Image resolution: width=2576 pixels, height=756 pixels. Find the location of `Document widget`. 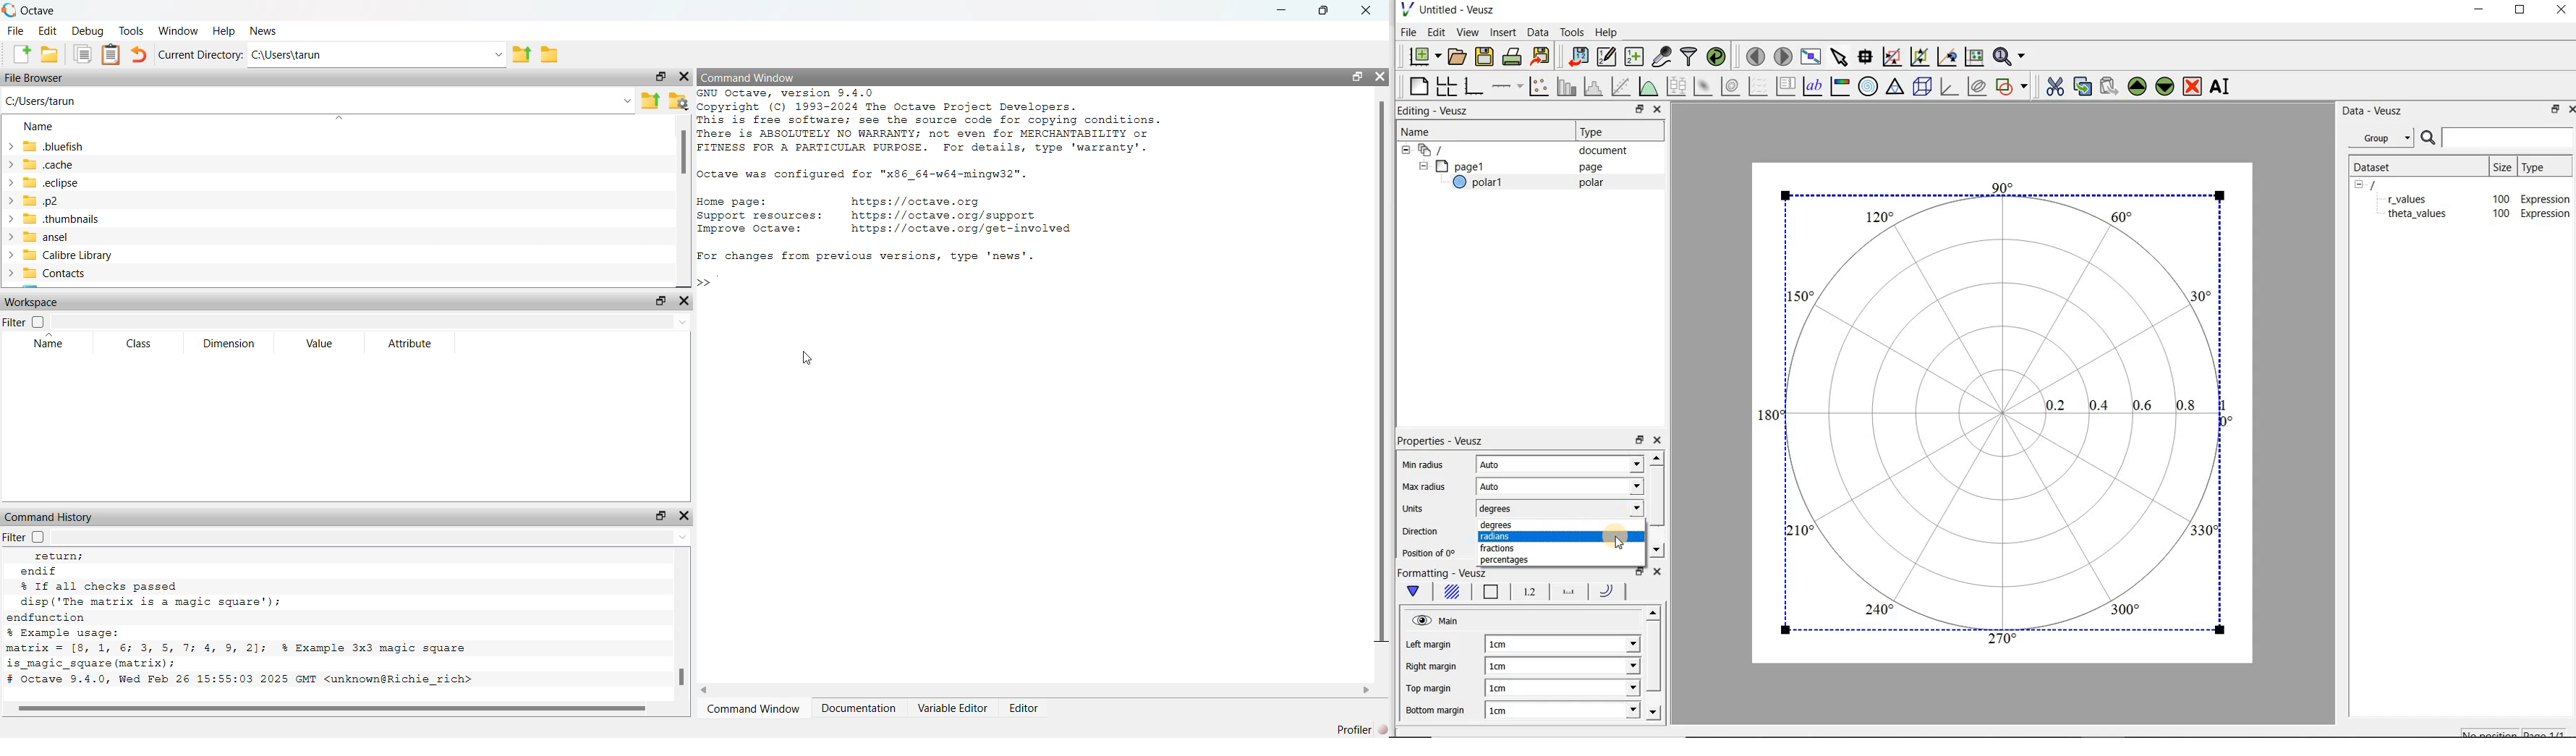

Document widget is located at coordinates (1455, 150).